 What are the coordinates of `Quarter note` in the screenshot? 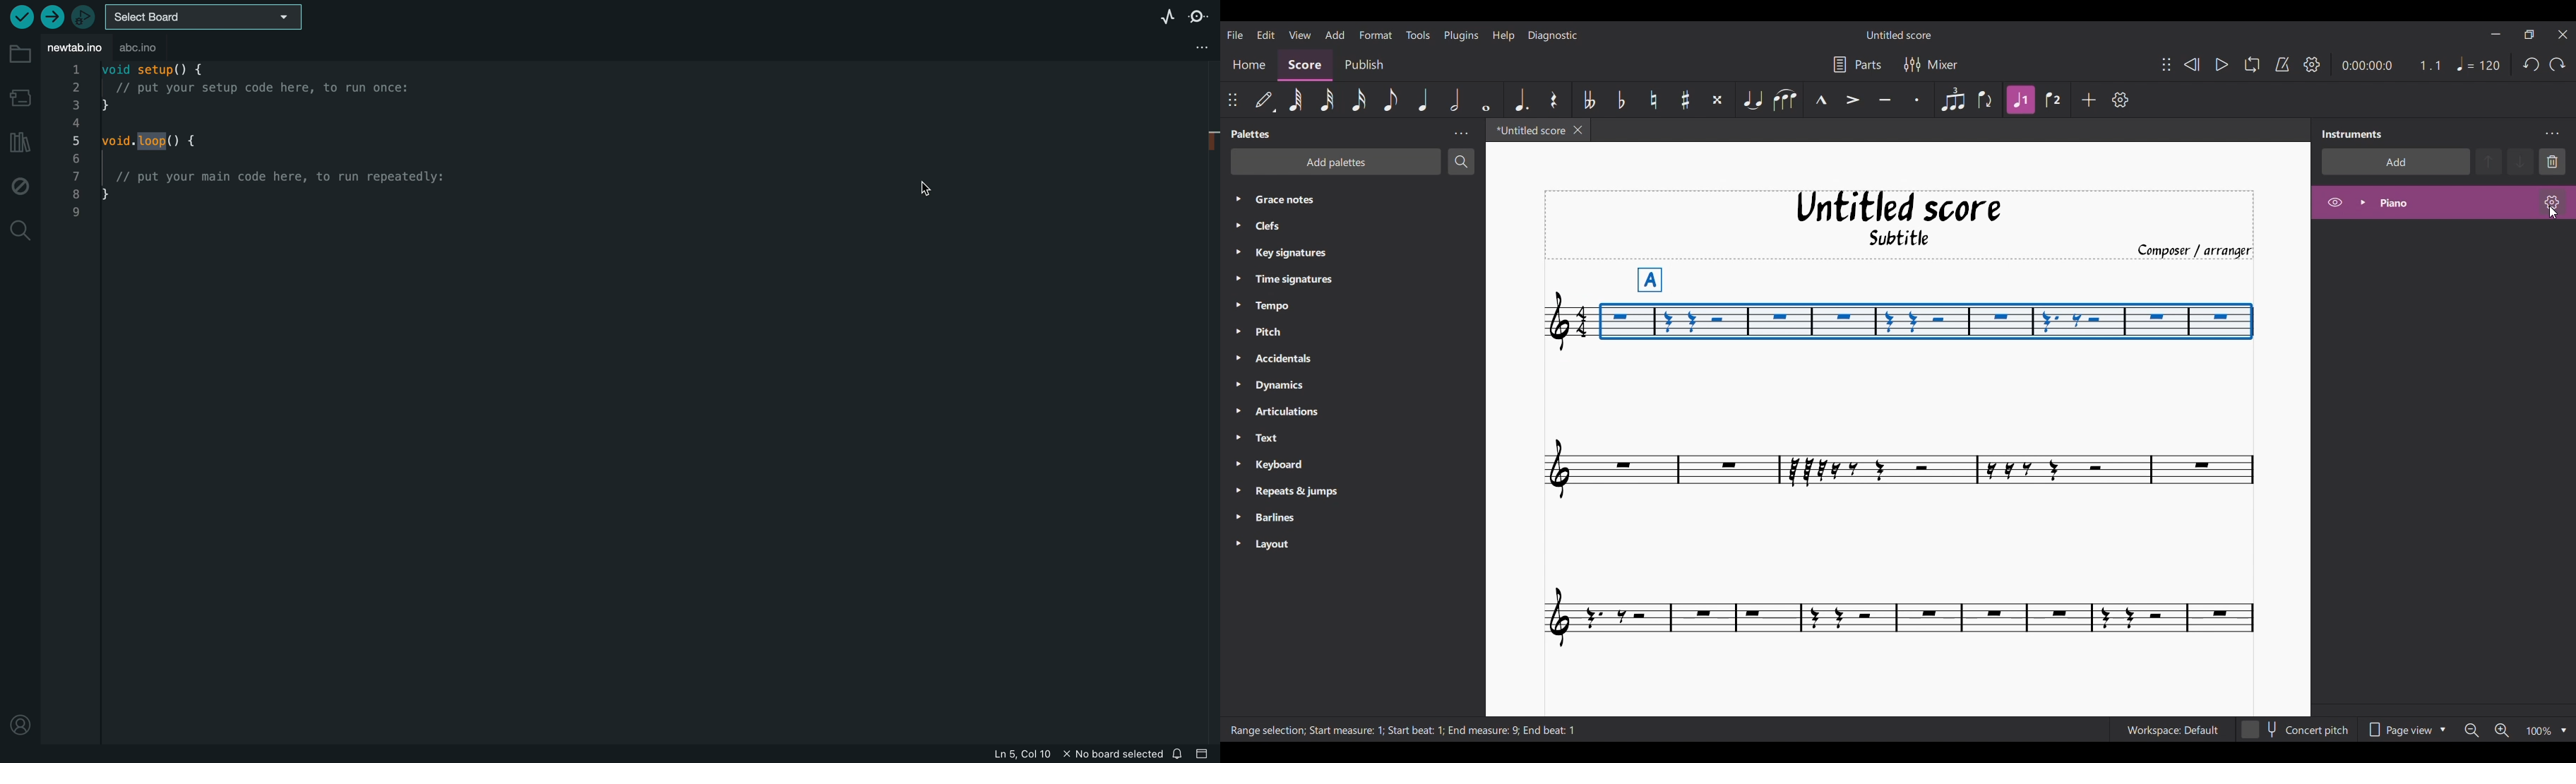 It's located at (2479, 64).